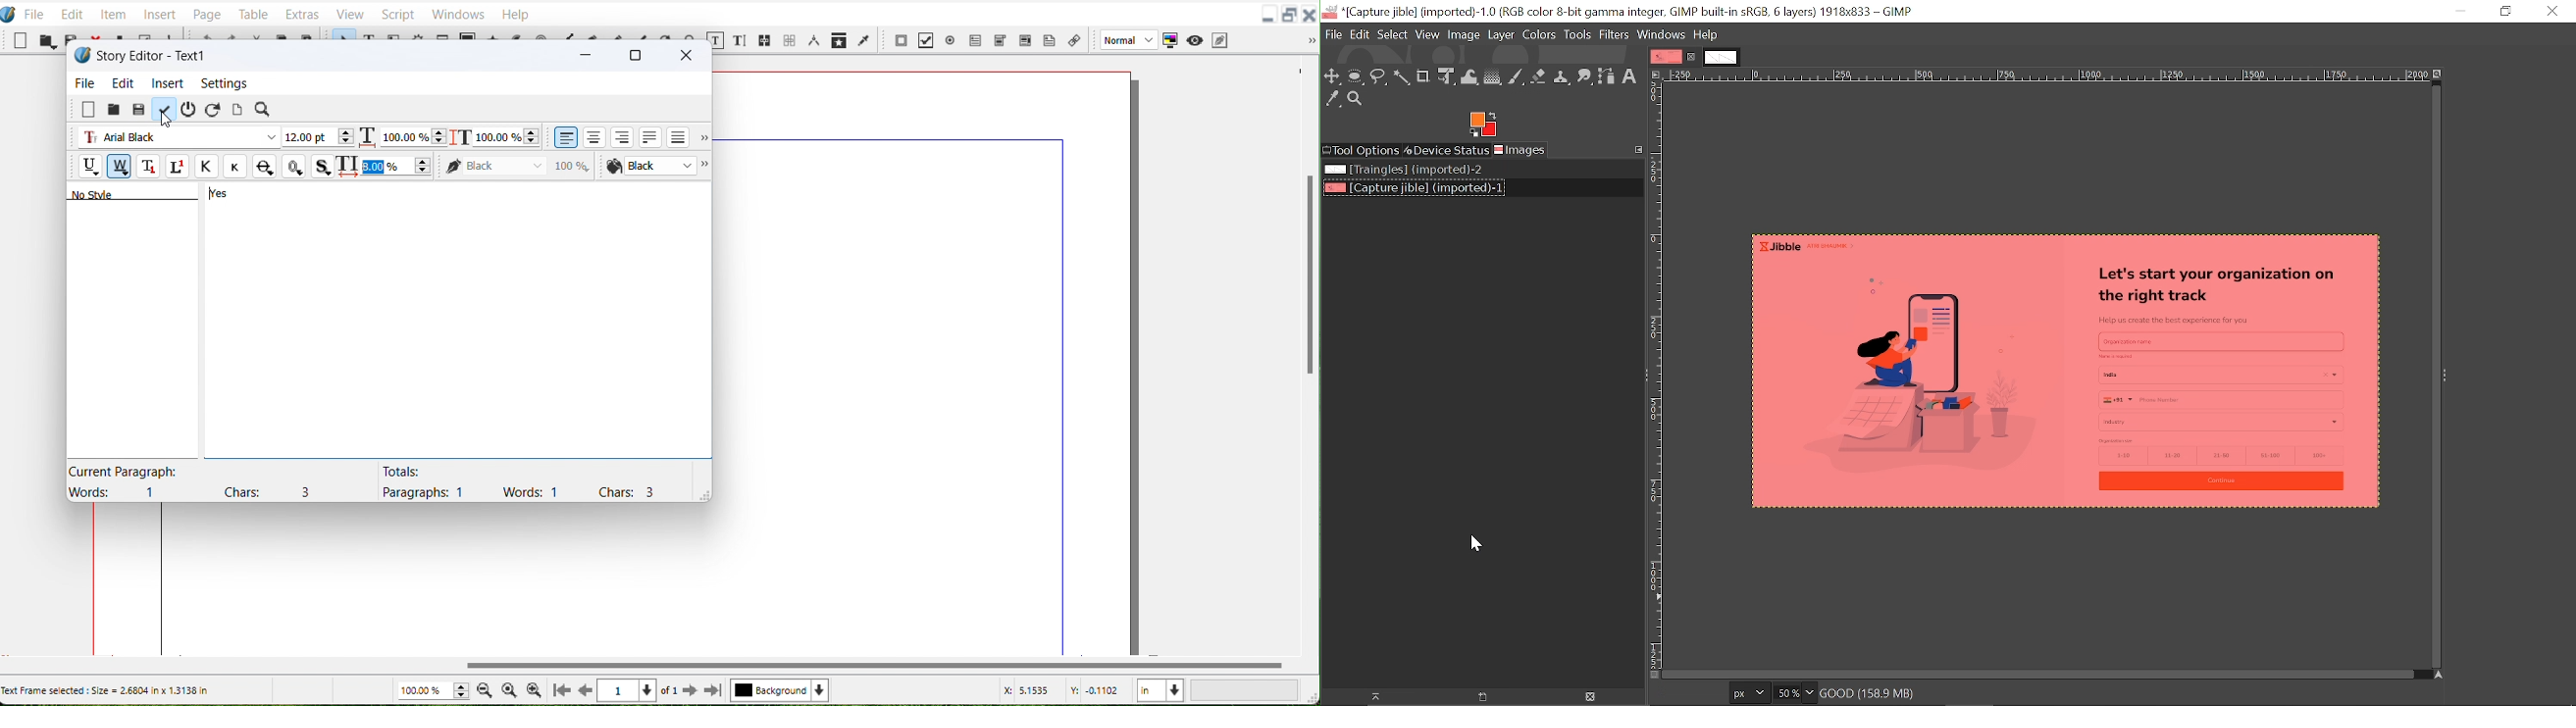 This screenshot has width=2576, height=728. I want to click on Zoom In, so click(534, 690).